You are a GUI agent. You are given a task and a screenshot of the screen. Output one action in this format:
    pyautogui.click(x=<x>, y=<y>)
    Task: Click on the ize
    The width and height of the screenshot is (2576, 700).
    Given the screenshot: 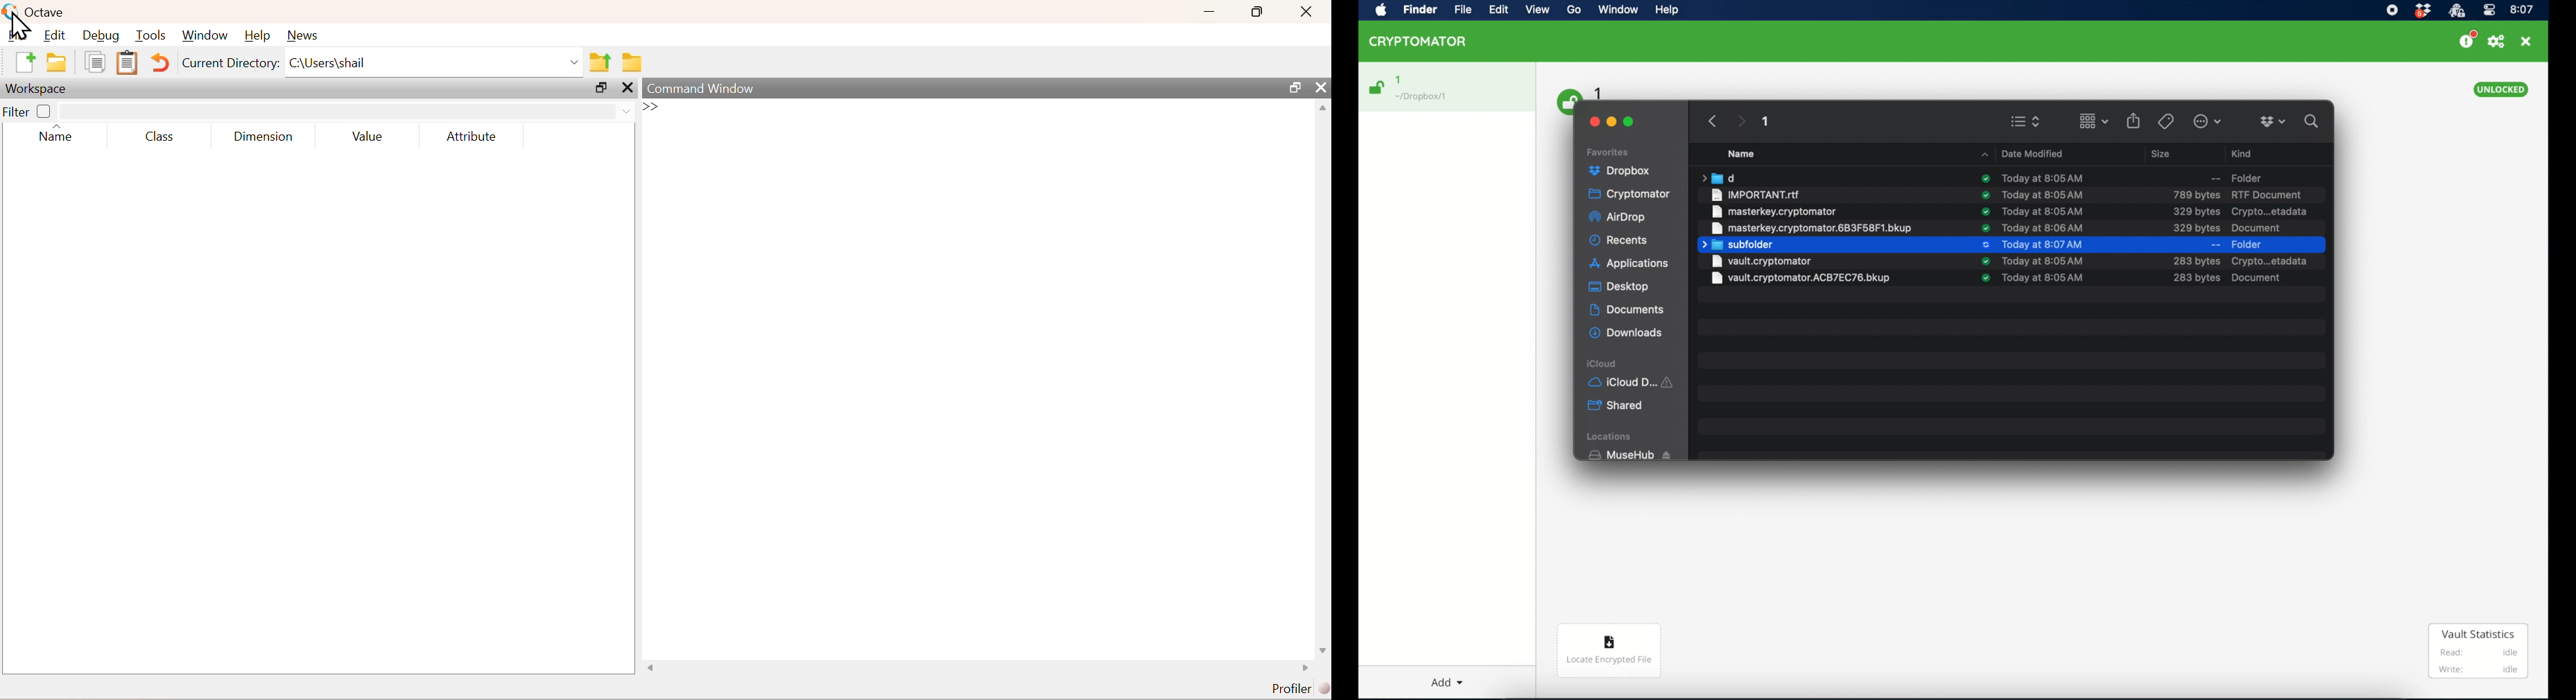 What is the action you would take?
    pyautogui.click(x=2196, y=262)
    